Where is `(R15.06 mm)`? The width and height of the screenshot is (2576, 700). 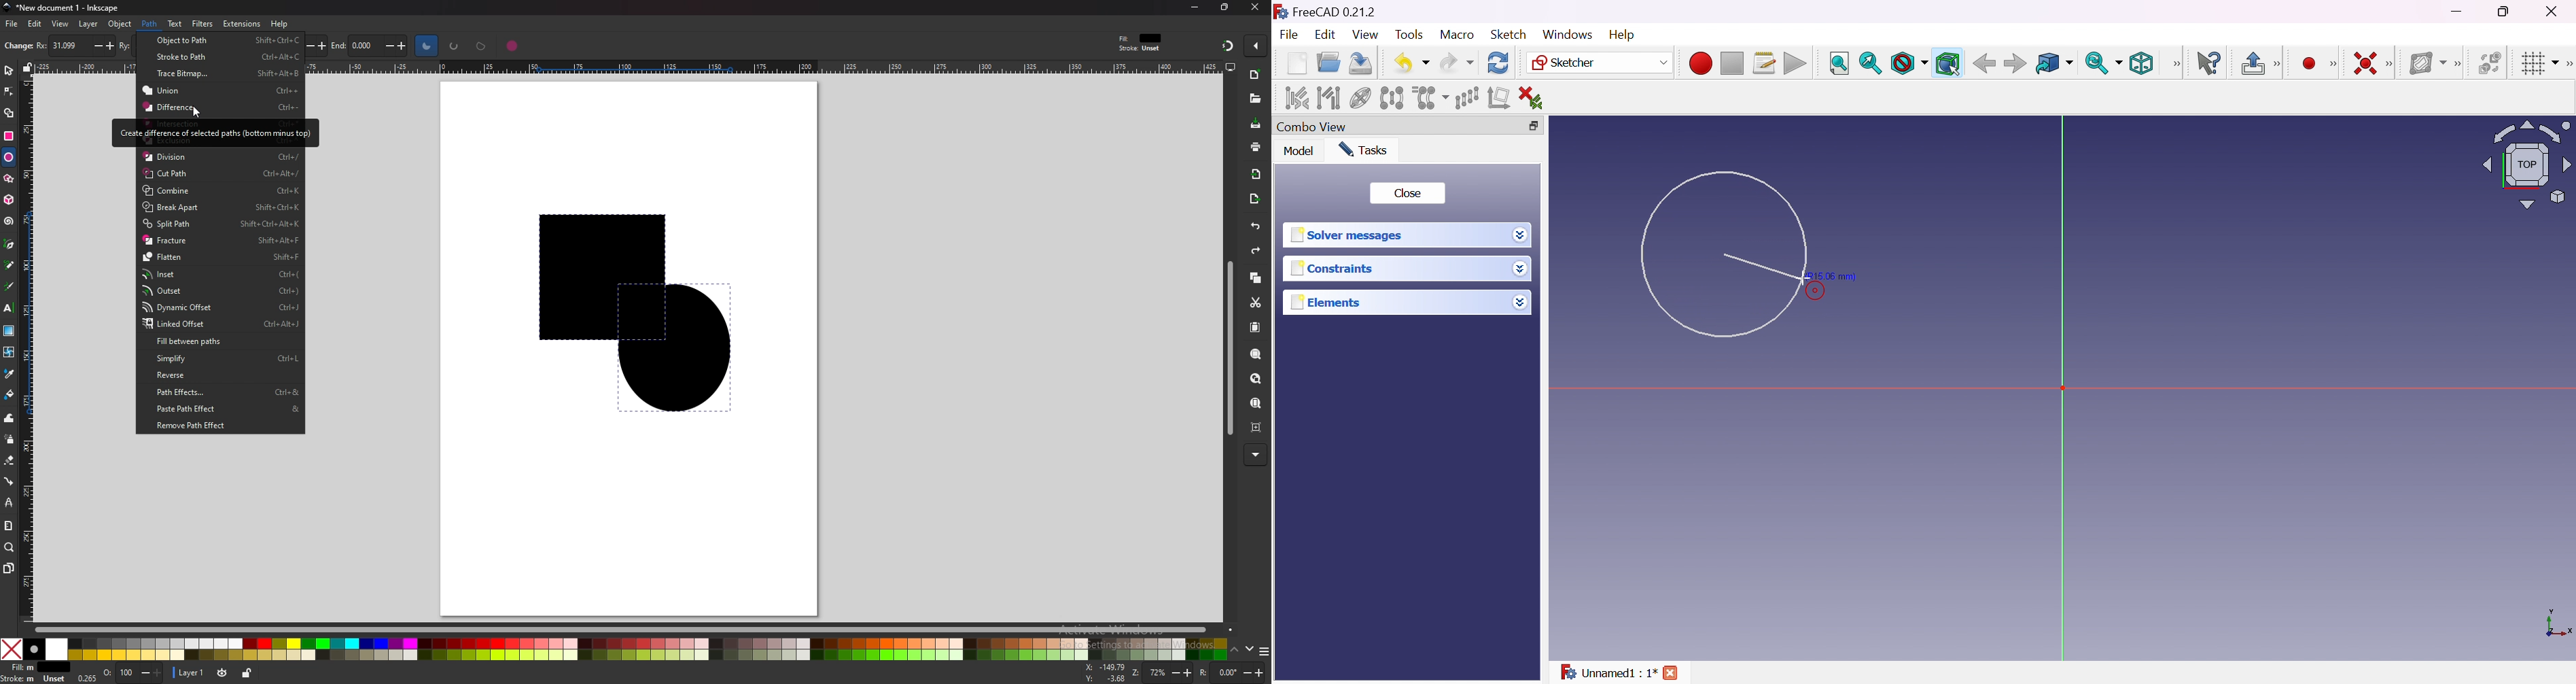
(R15.06 mm) is located at coordinates (1837, 276).